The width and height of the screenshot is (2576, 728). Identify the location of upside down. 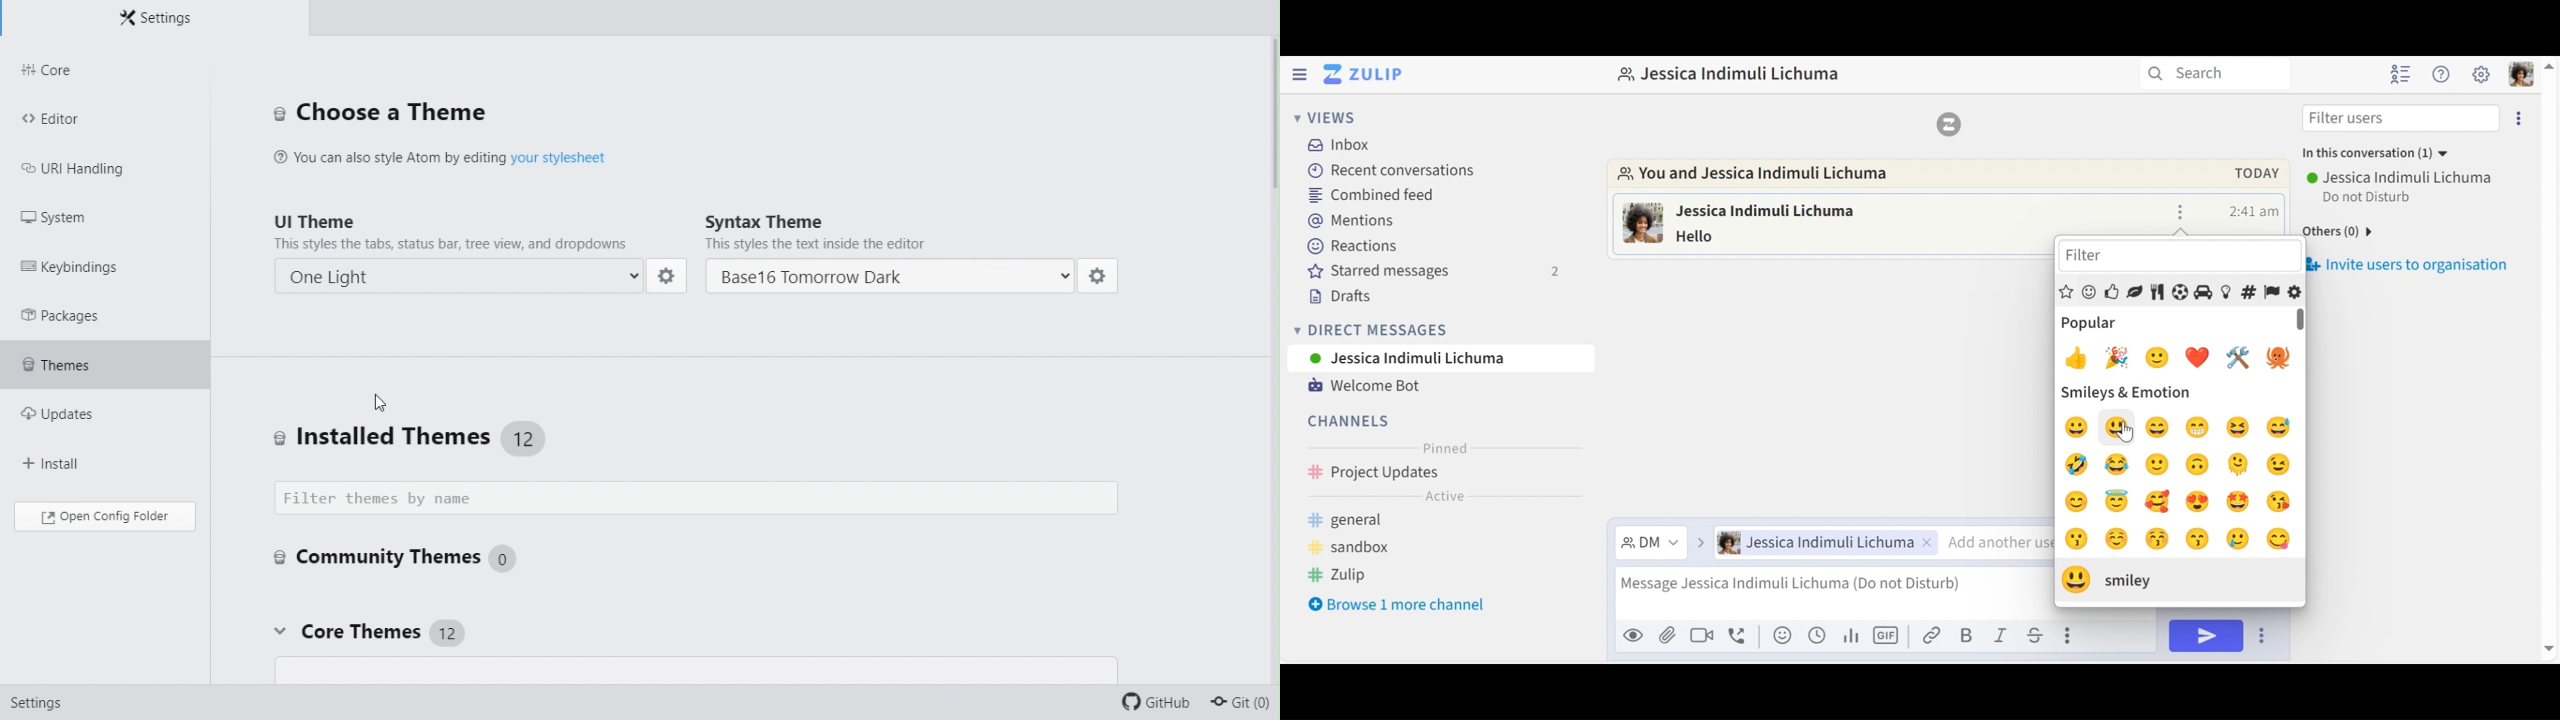
(2200, 465).